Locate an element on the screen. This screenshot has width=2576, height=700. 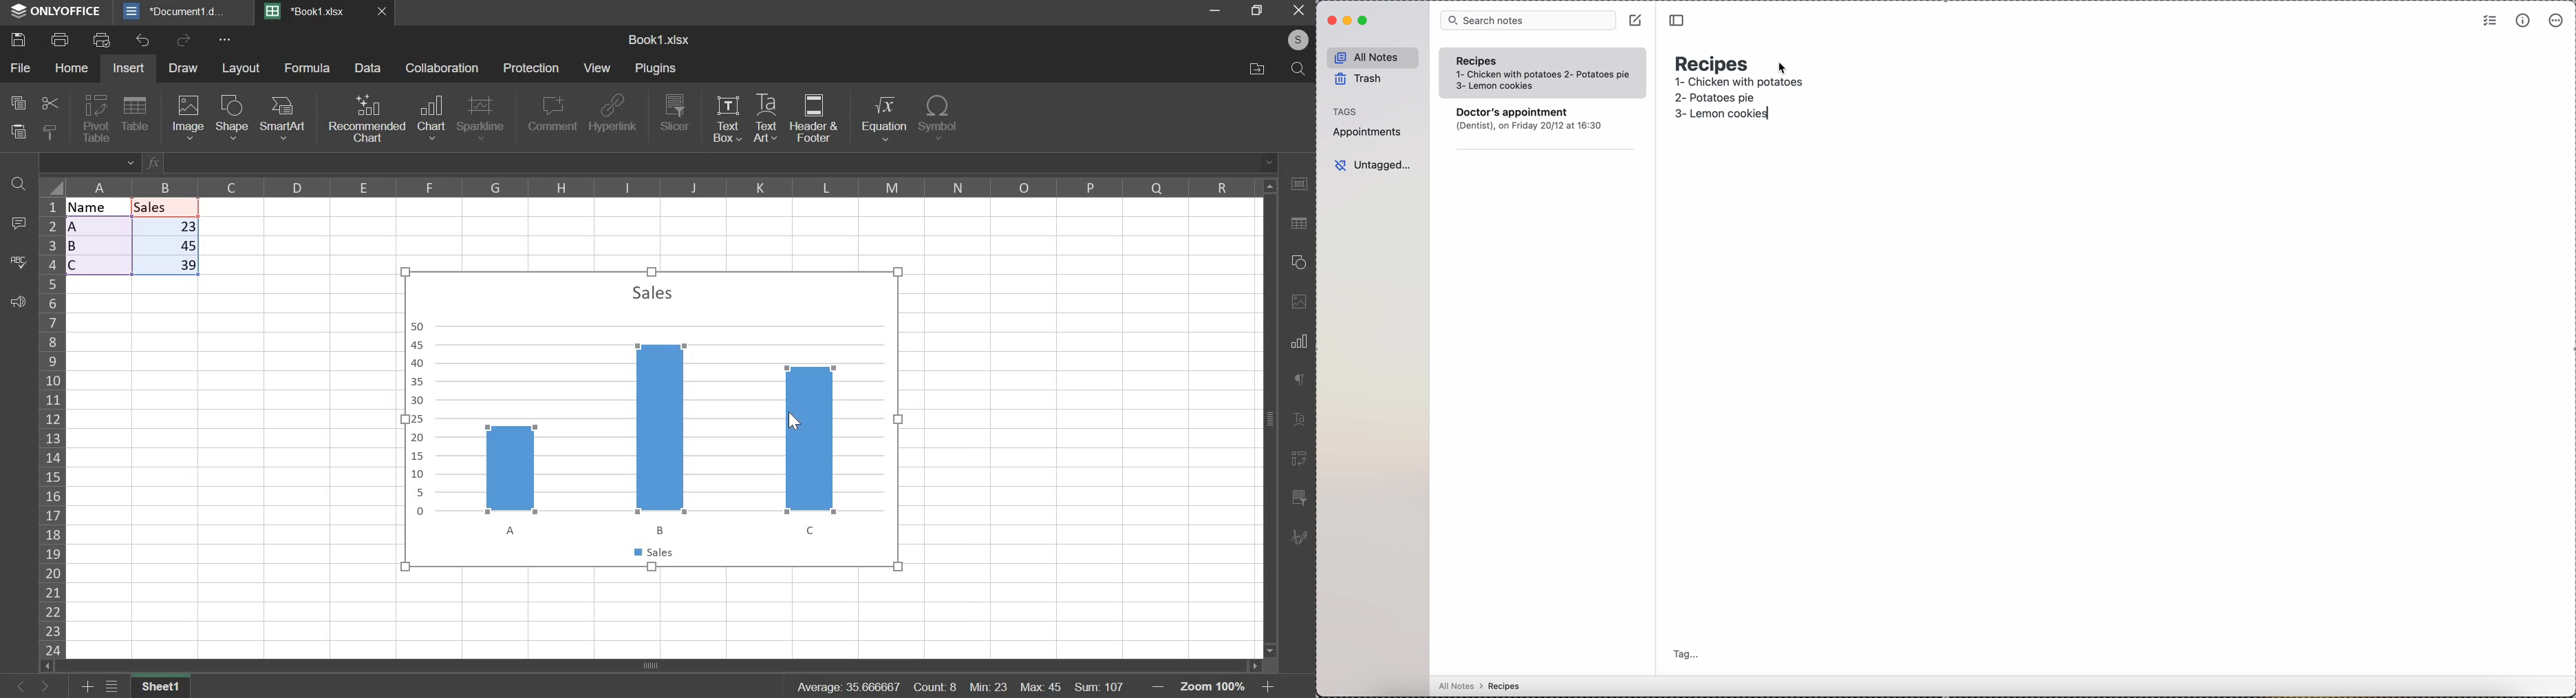
Enter typing window is located at coordinates (725, 162).